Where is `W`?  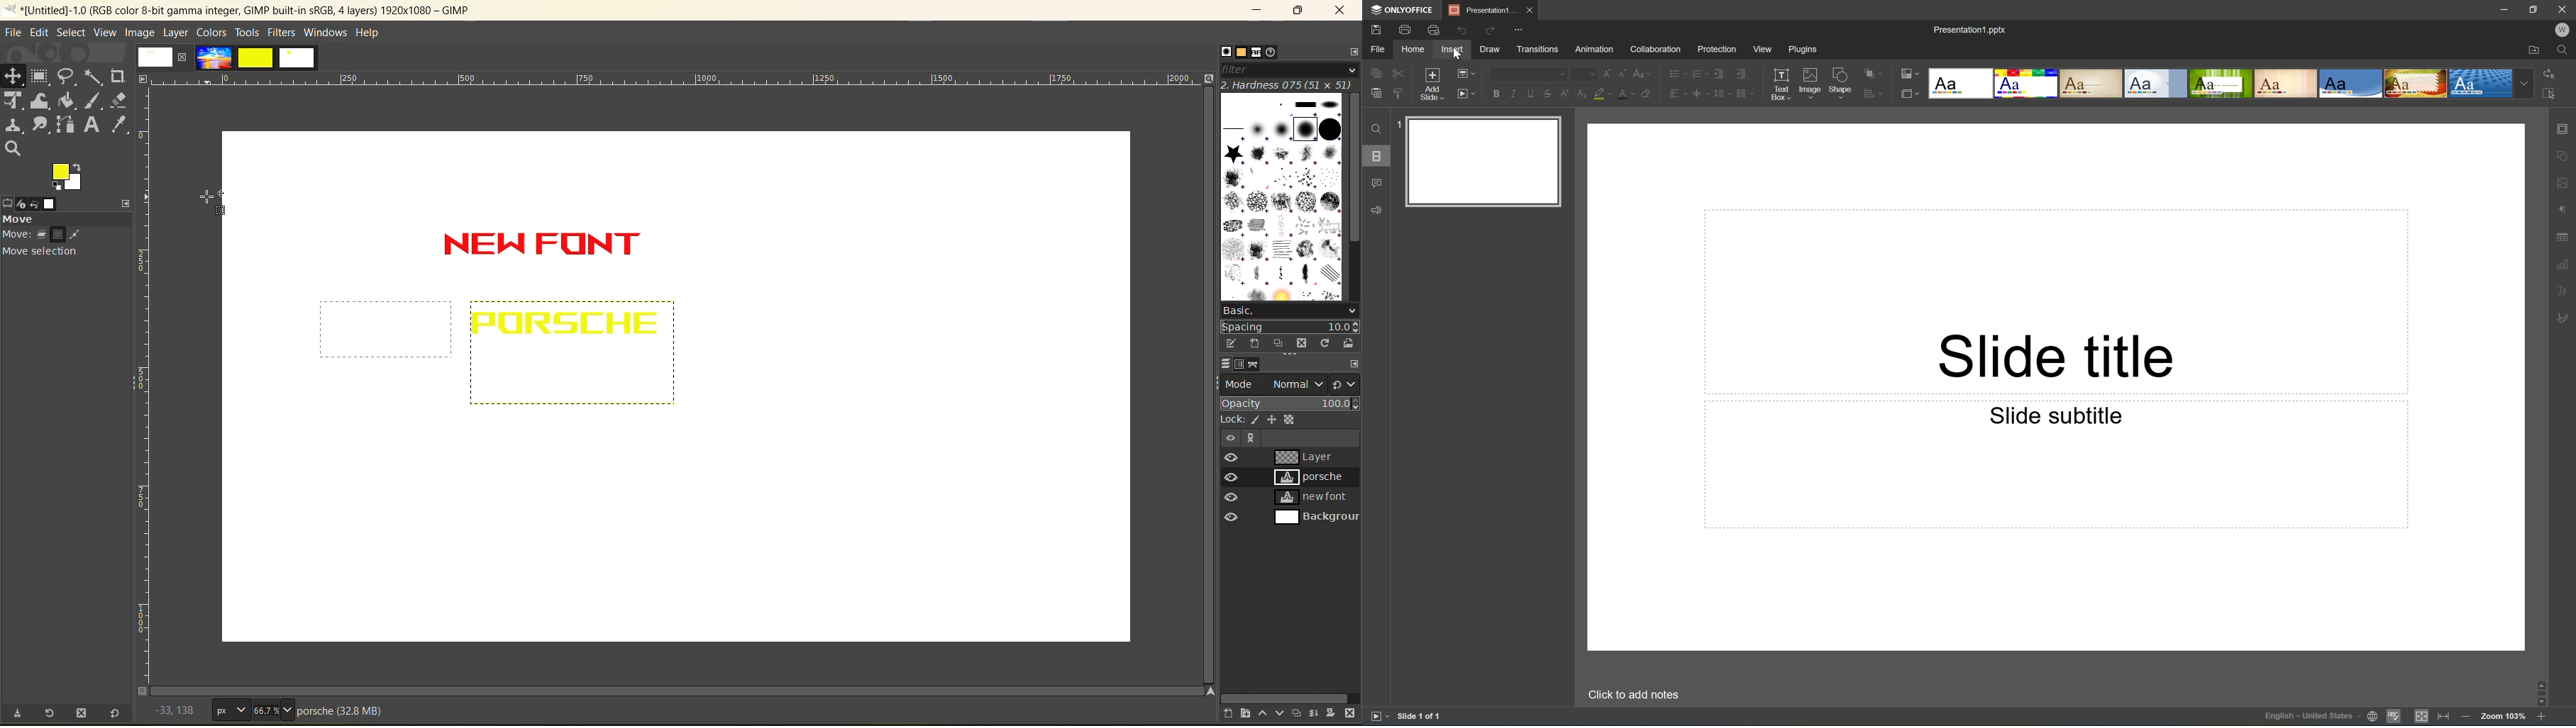
W is located at coordinates (2562, 30).